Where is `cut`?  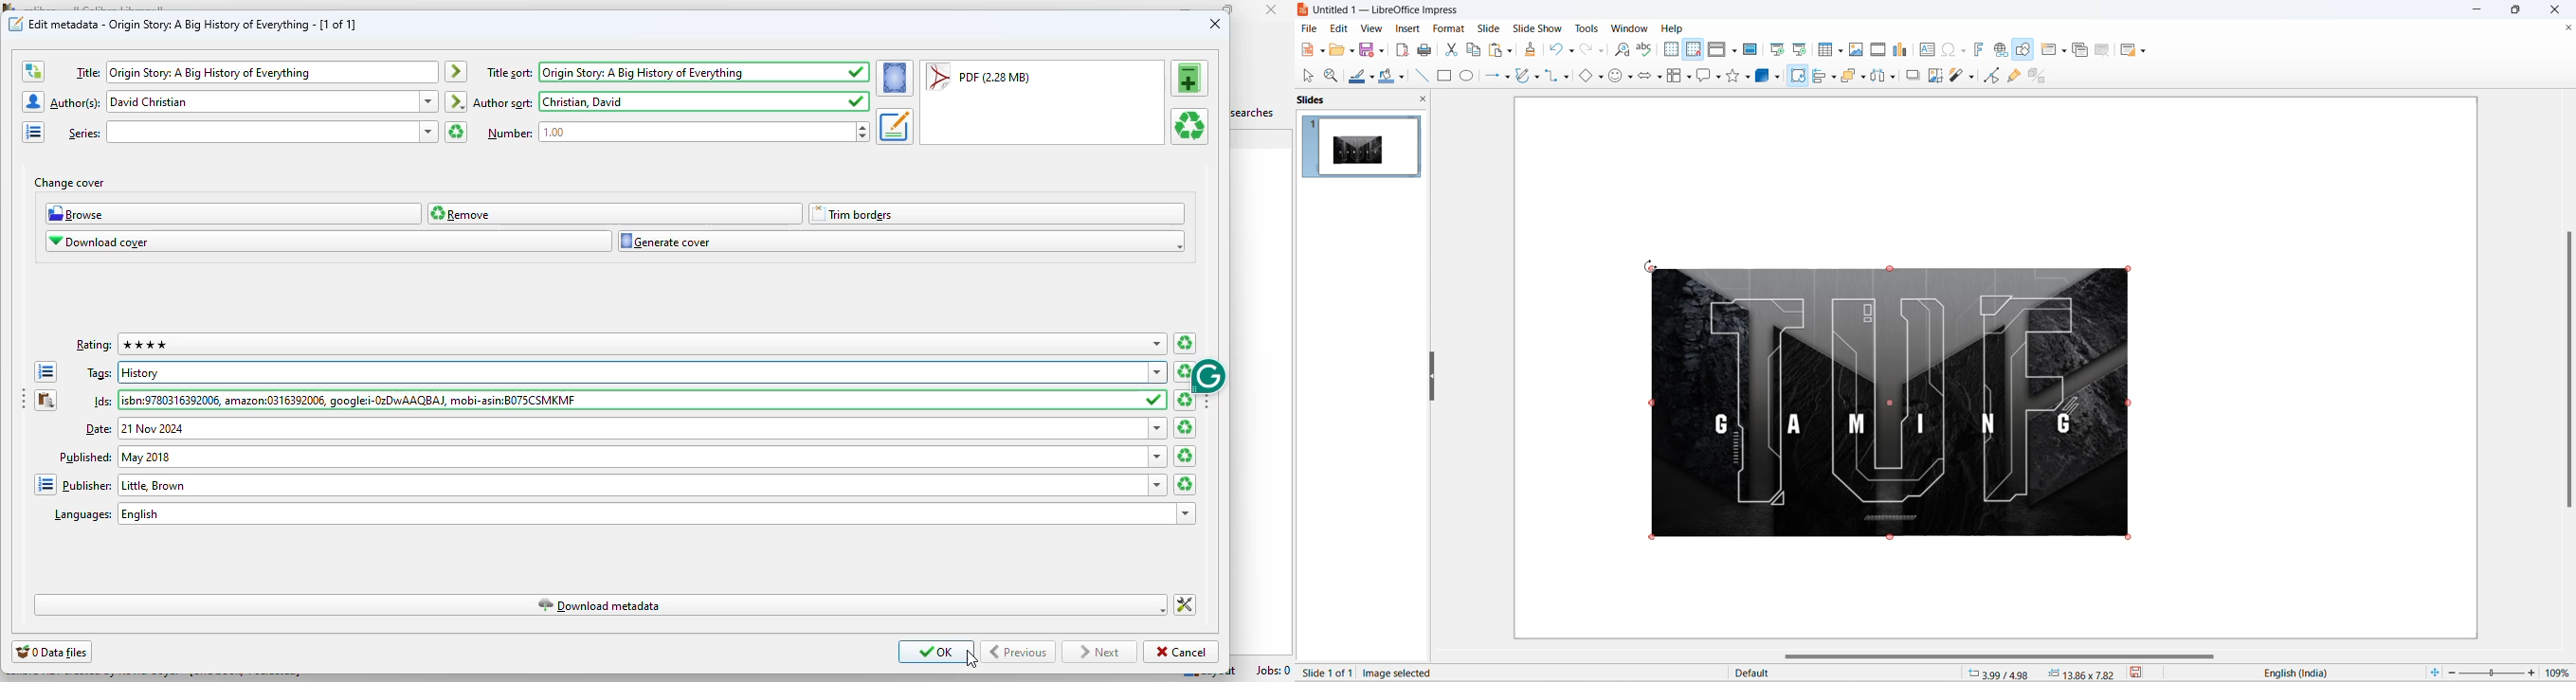
cut is located at coordinates (1453, 49).